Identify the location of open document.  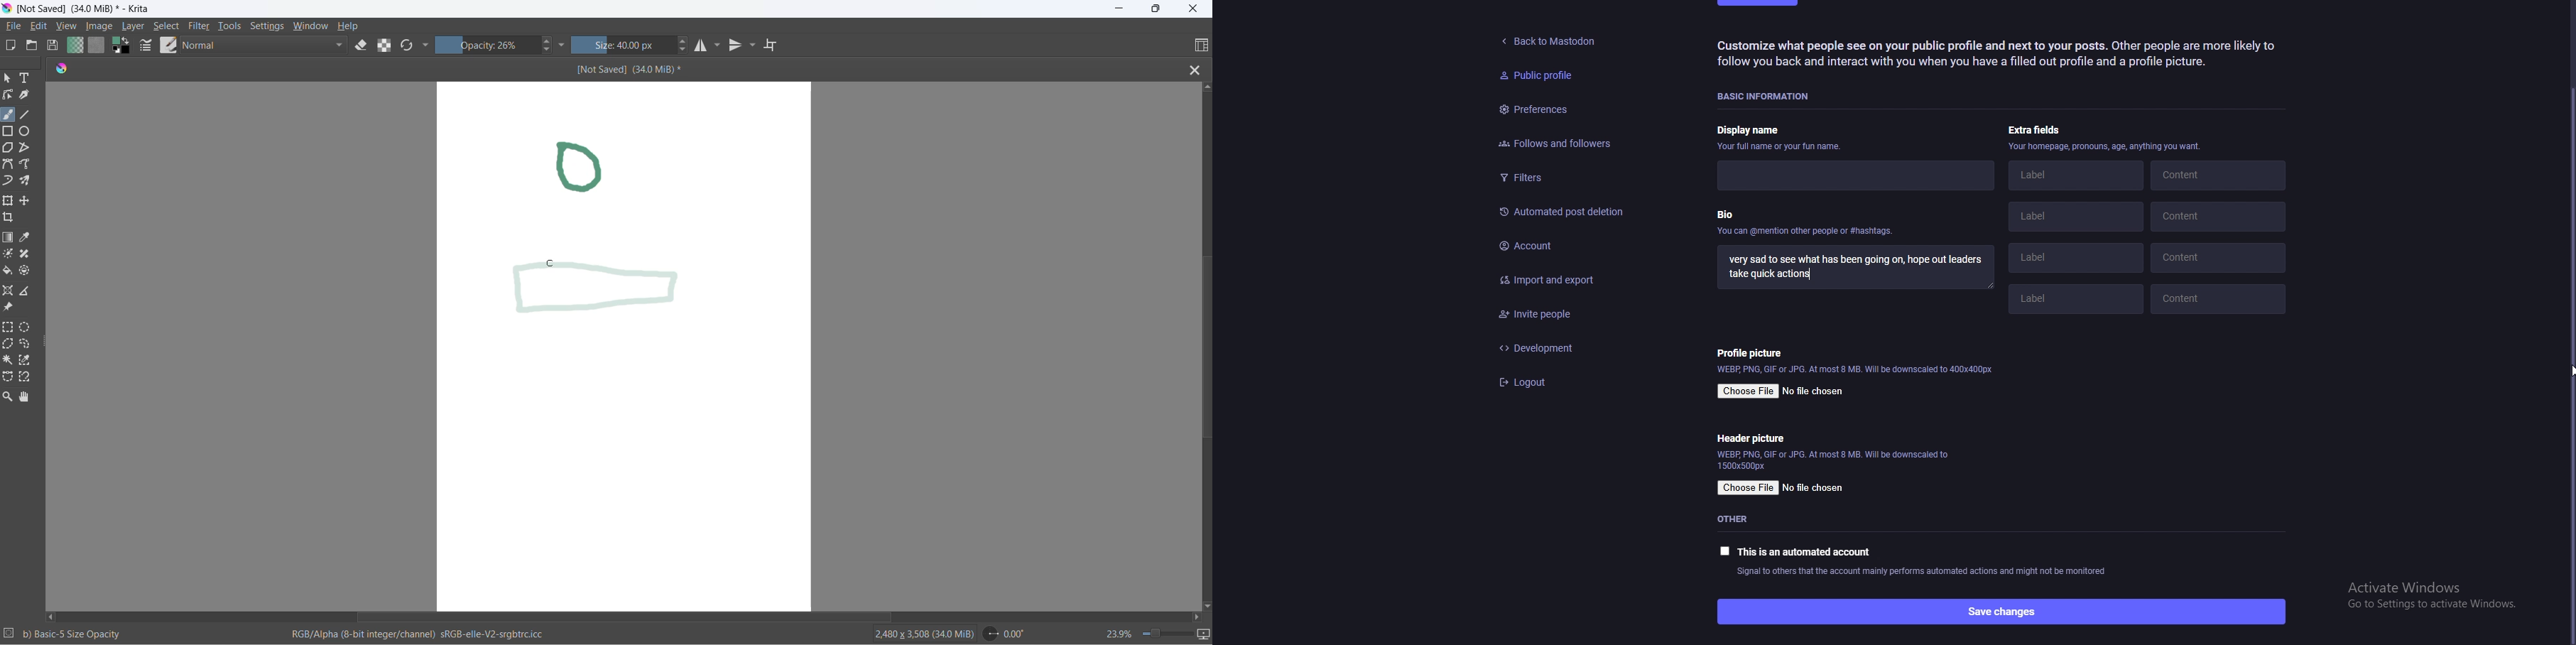
(36, 46).